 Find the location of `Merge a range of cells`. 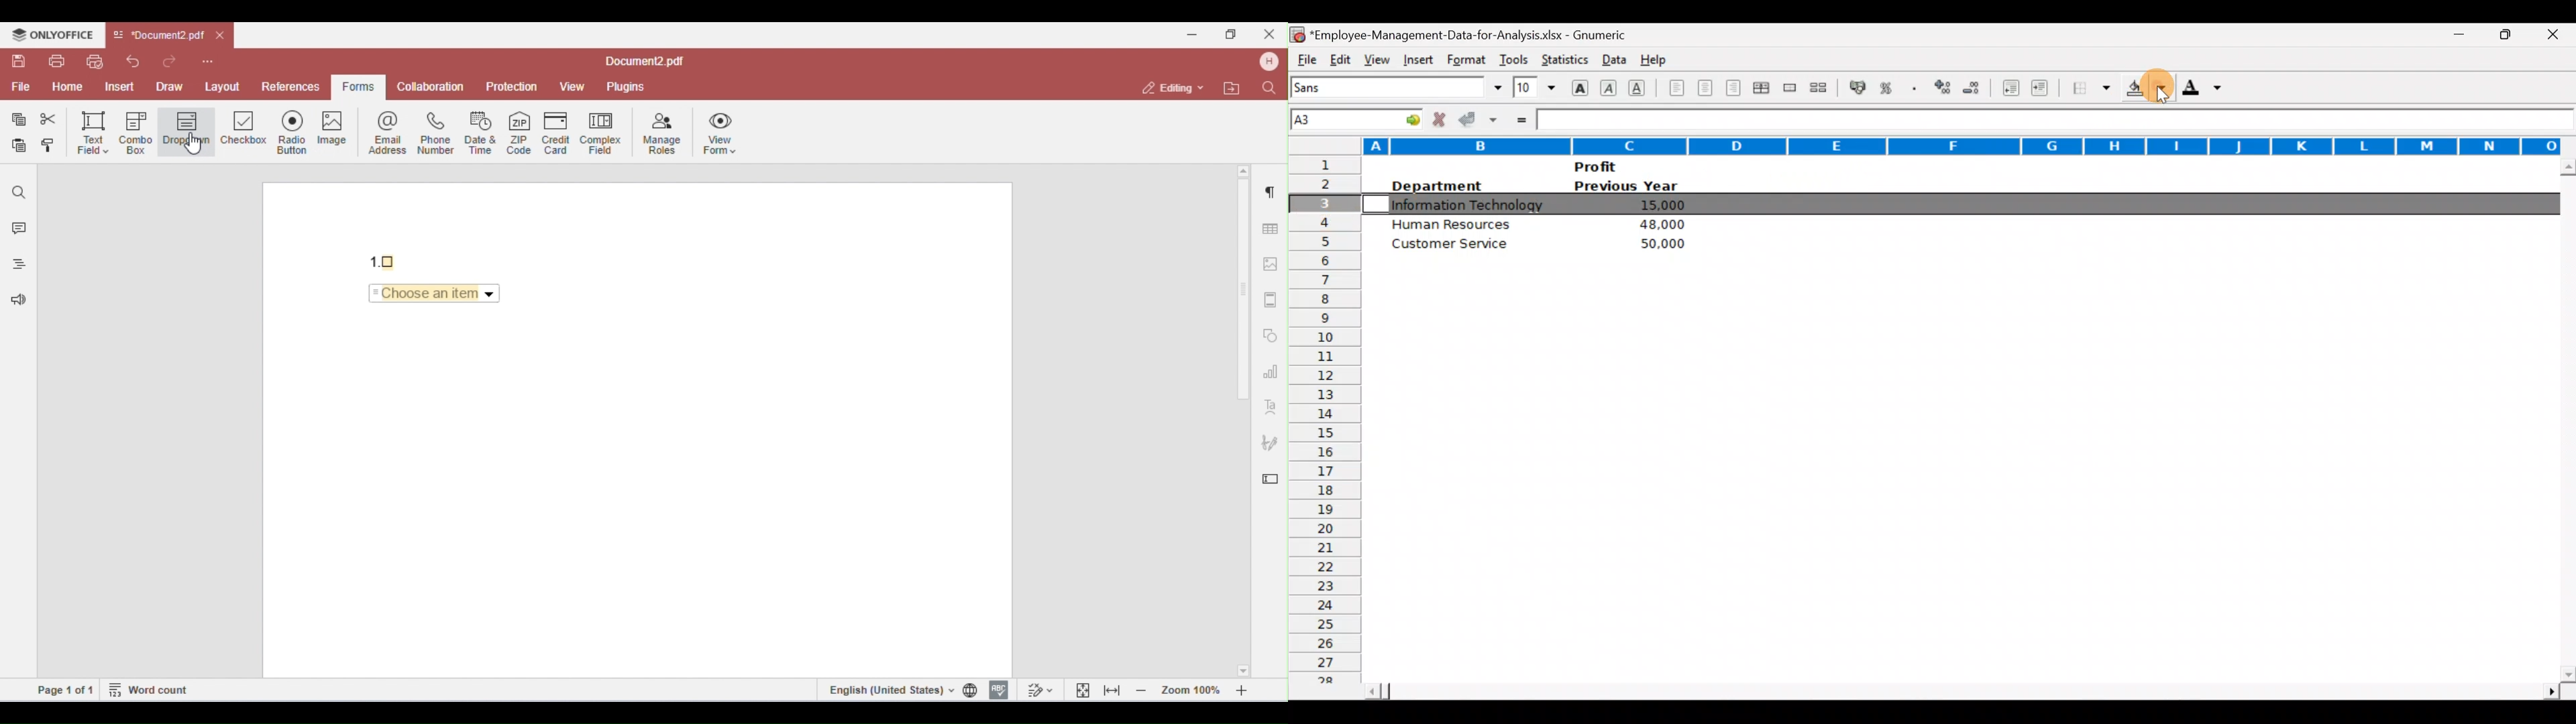

Merge a range of cells is located at coordinates (1788, 89).